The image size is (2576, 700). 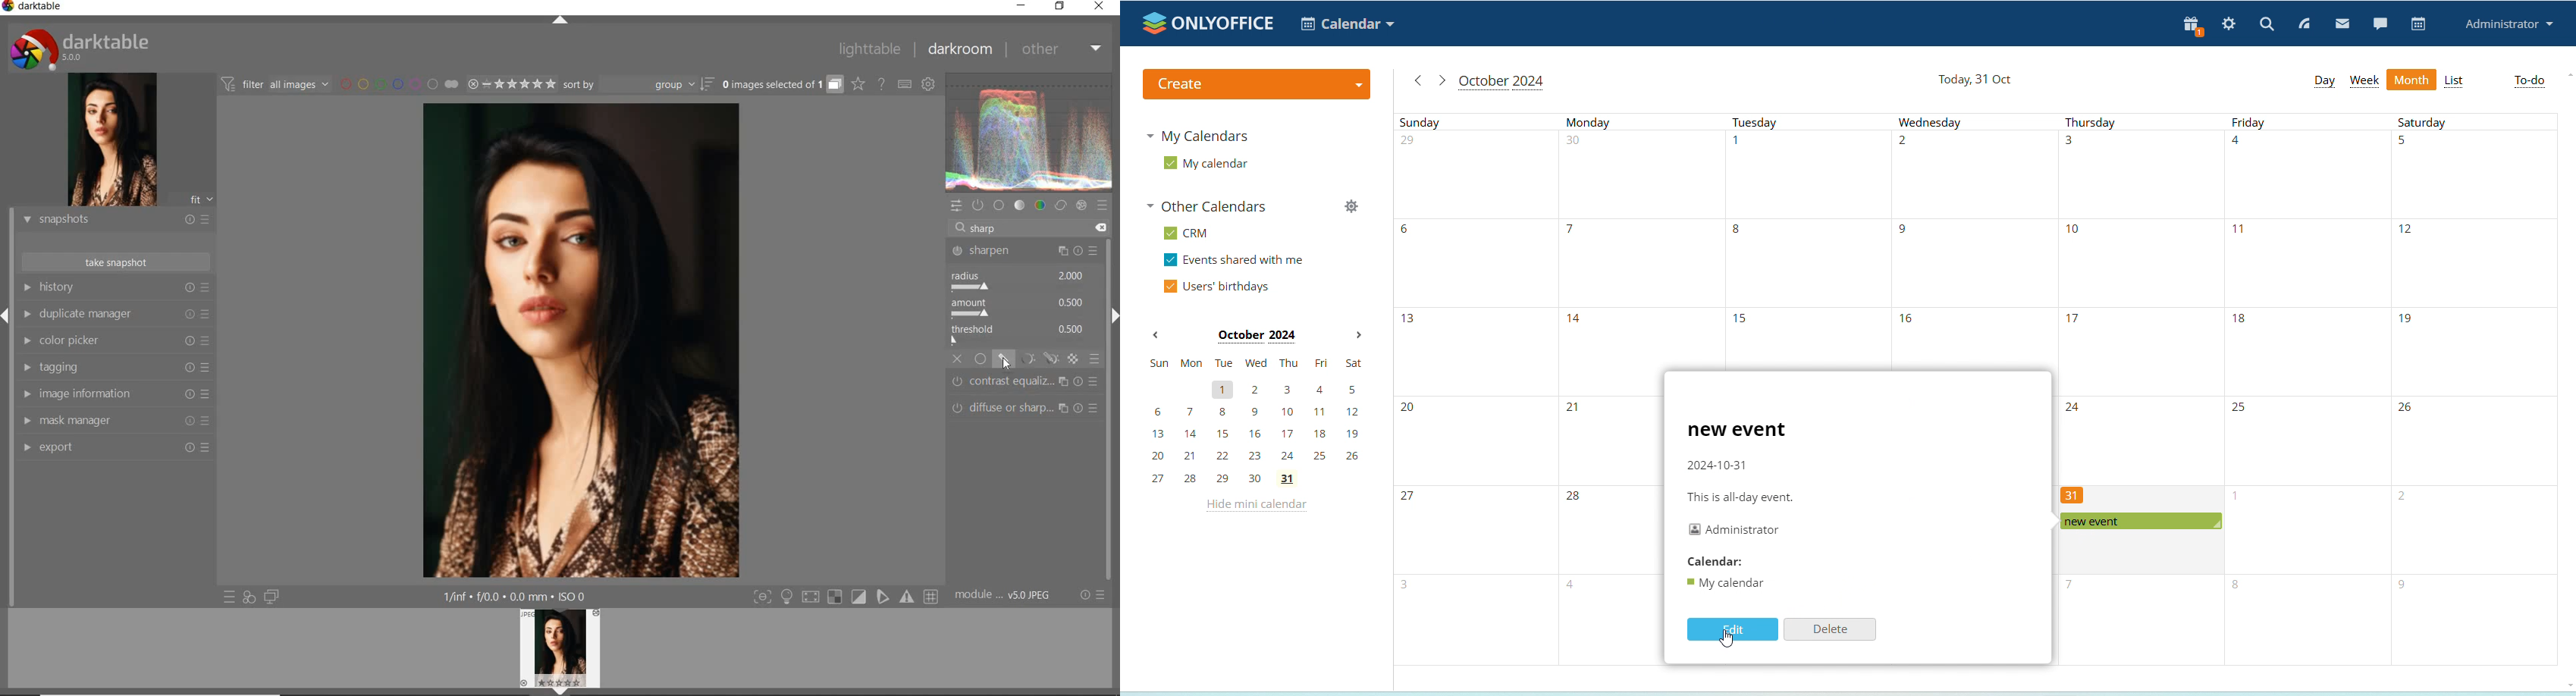 What do you see at coordinates (1022, 281) in the screenshot?
I see `radius` at bounding box center [1022, 281].